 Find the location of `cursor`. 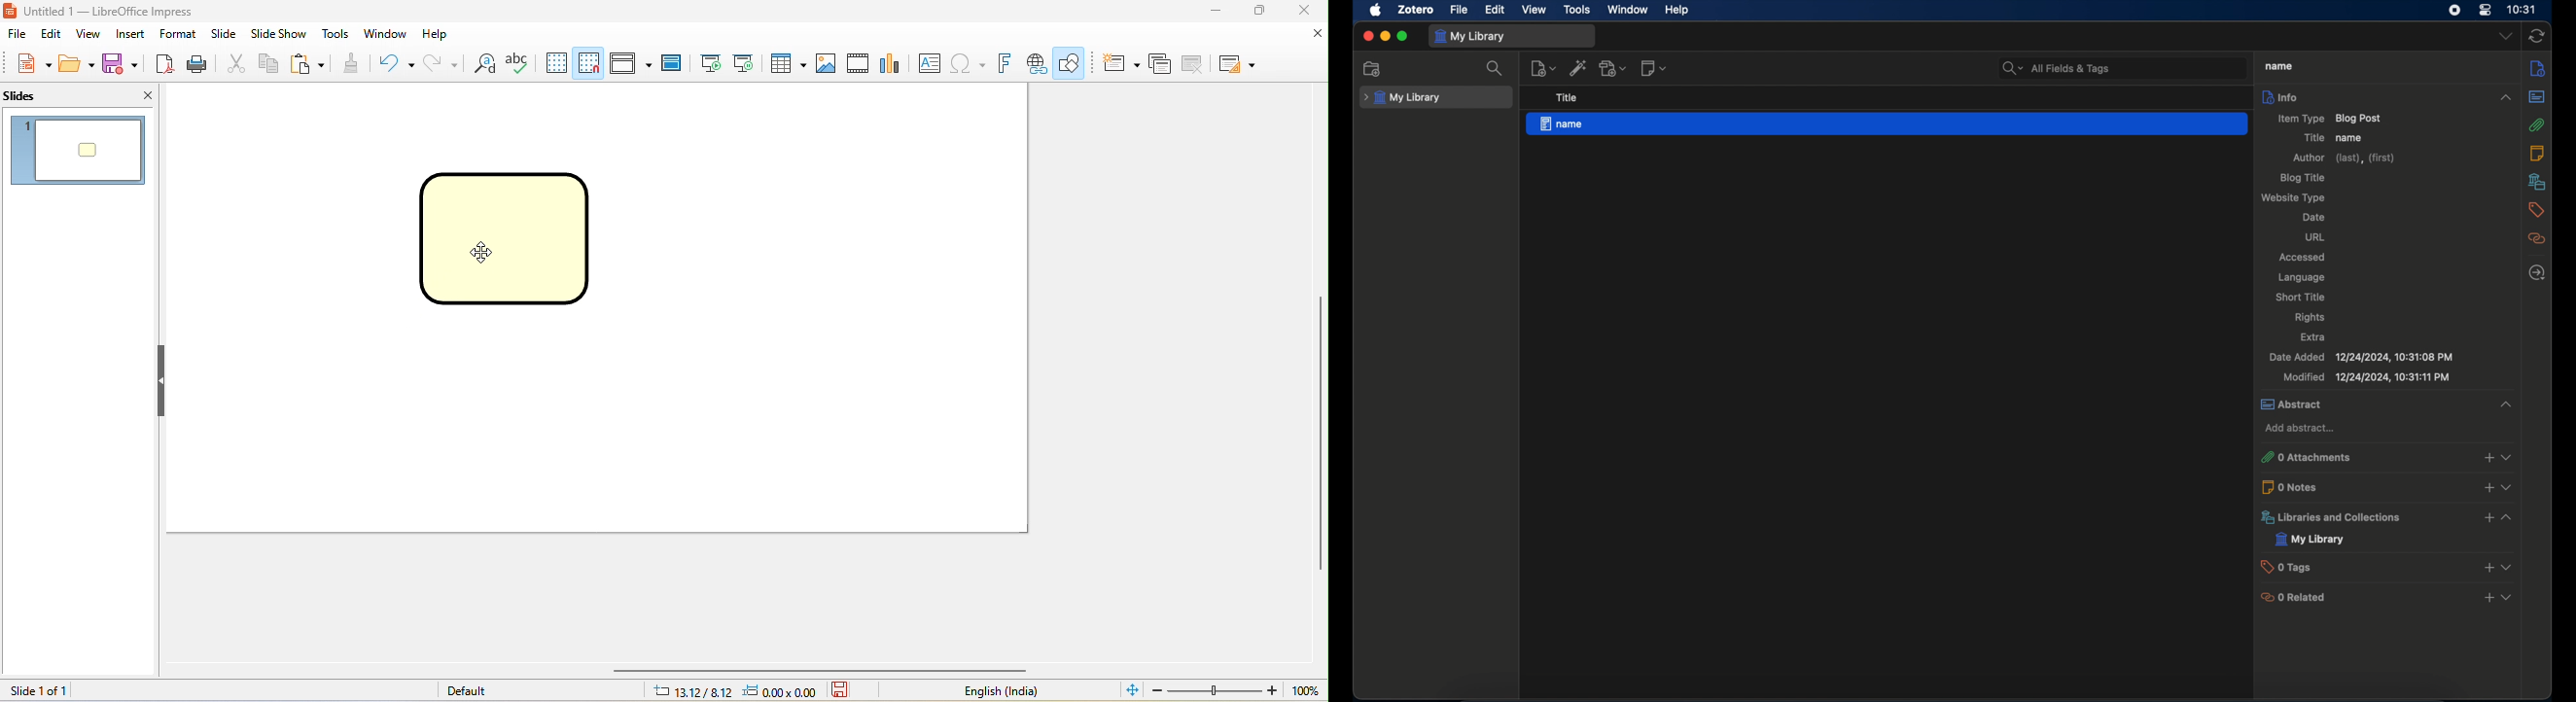

cursor is located at coordinates (482, 250).